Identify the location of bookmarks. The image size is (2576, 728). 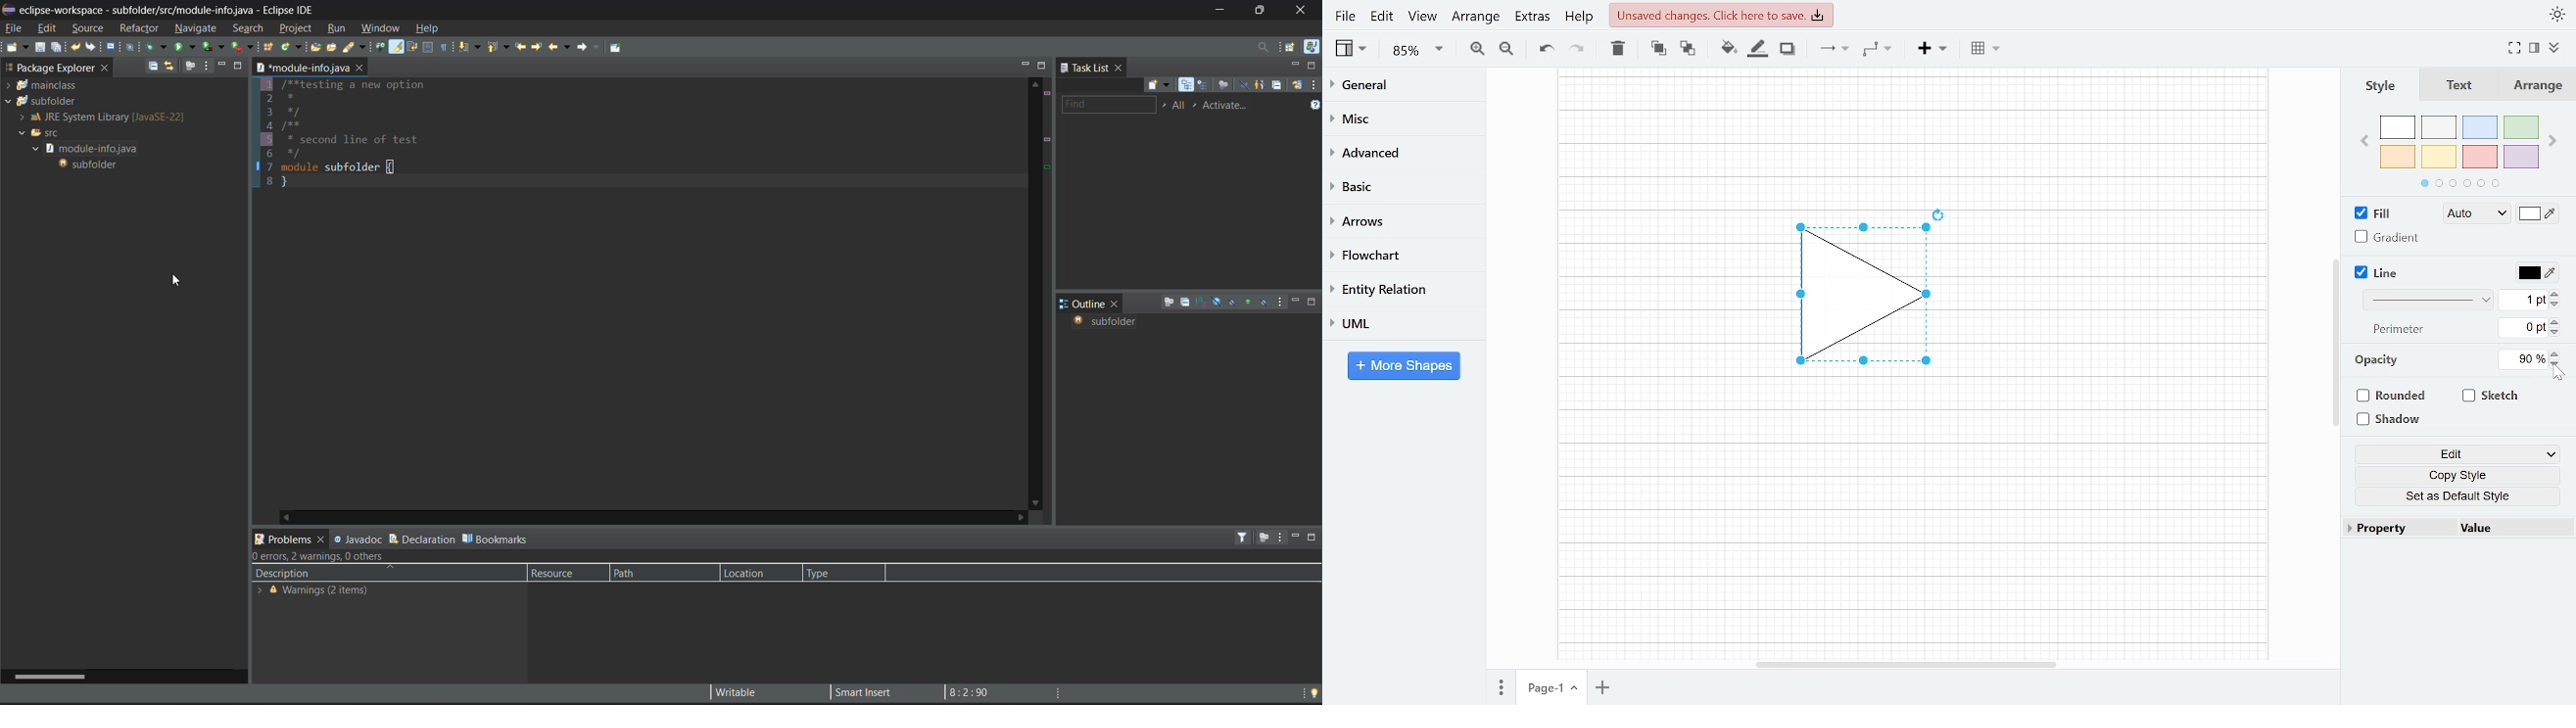
(497, 538).